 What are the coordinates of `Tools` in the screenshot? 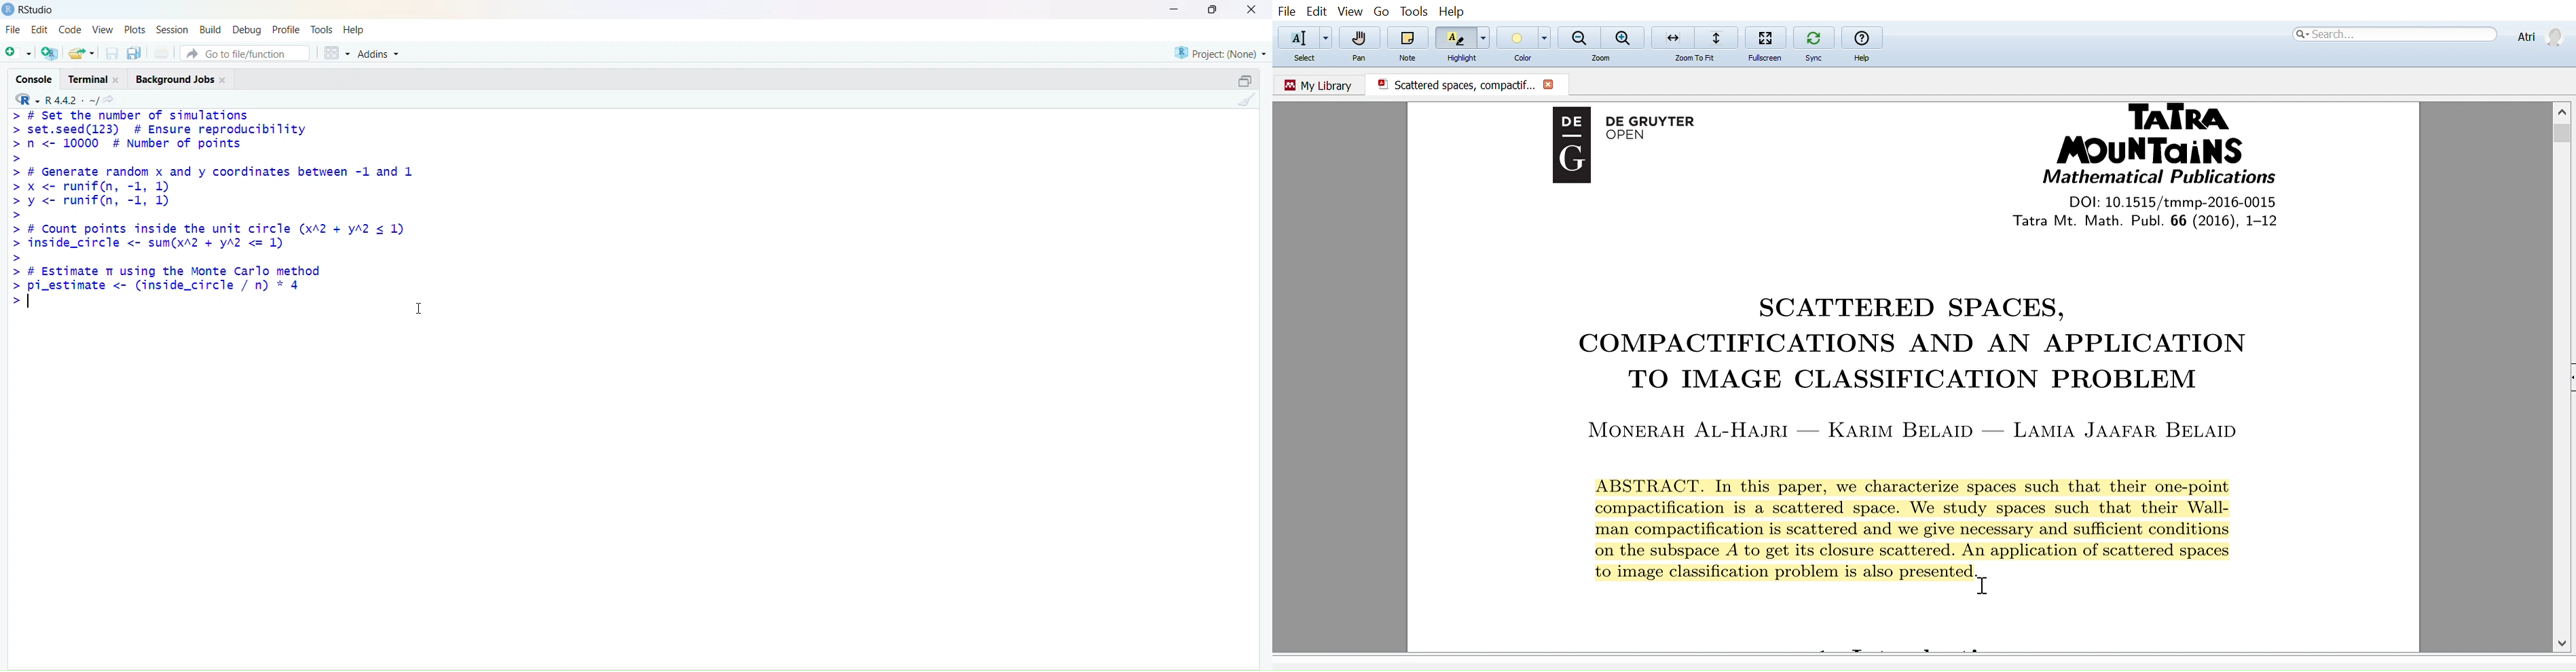 It's located at (1411, 11).